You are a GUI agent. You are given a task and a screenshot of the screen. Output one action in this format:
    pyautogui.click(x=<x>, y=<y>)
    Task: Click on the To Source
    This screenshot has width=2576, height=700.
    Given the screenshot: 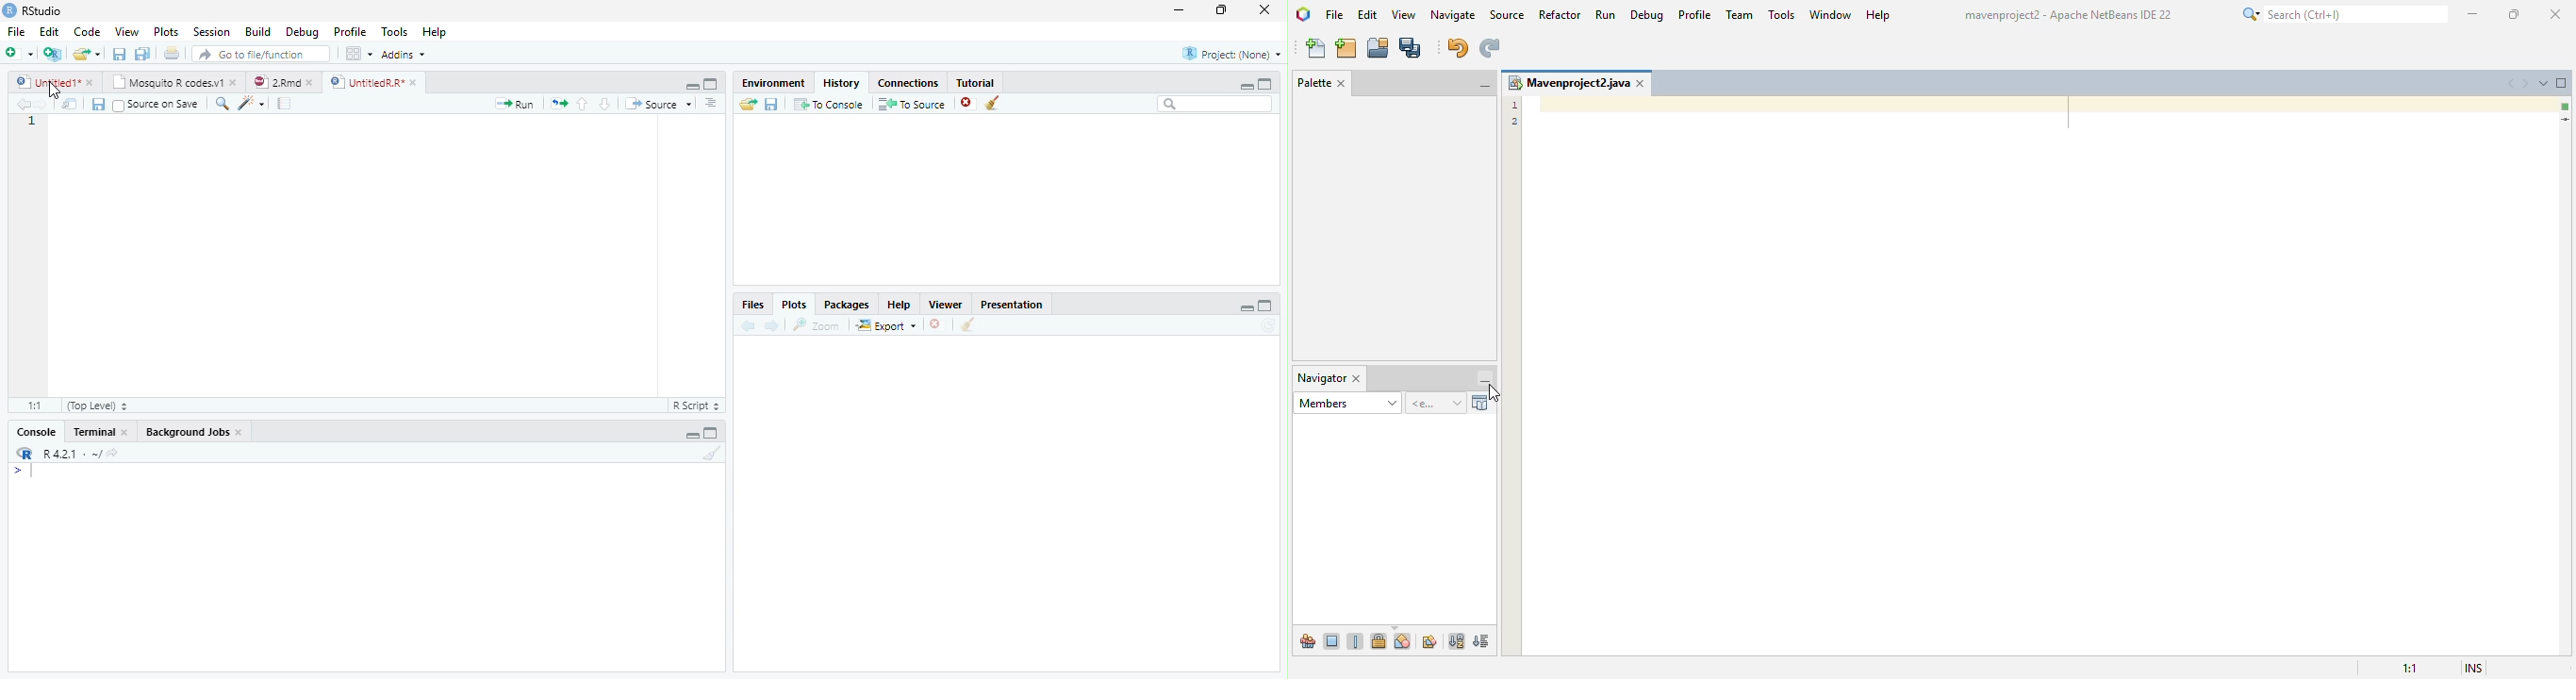 What is the action you would take?
    pyautogui.click(x=911, y=104)
    